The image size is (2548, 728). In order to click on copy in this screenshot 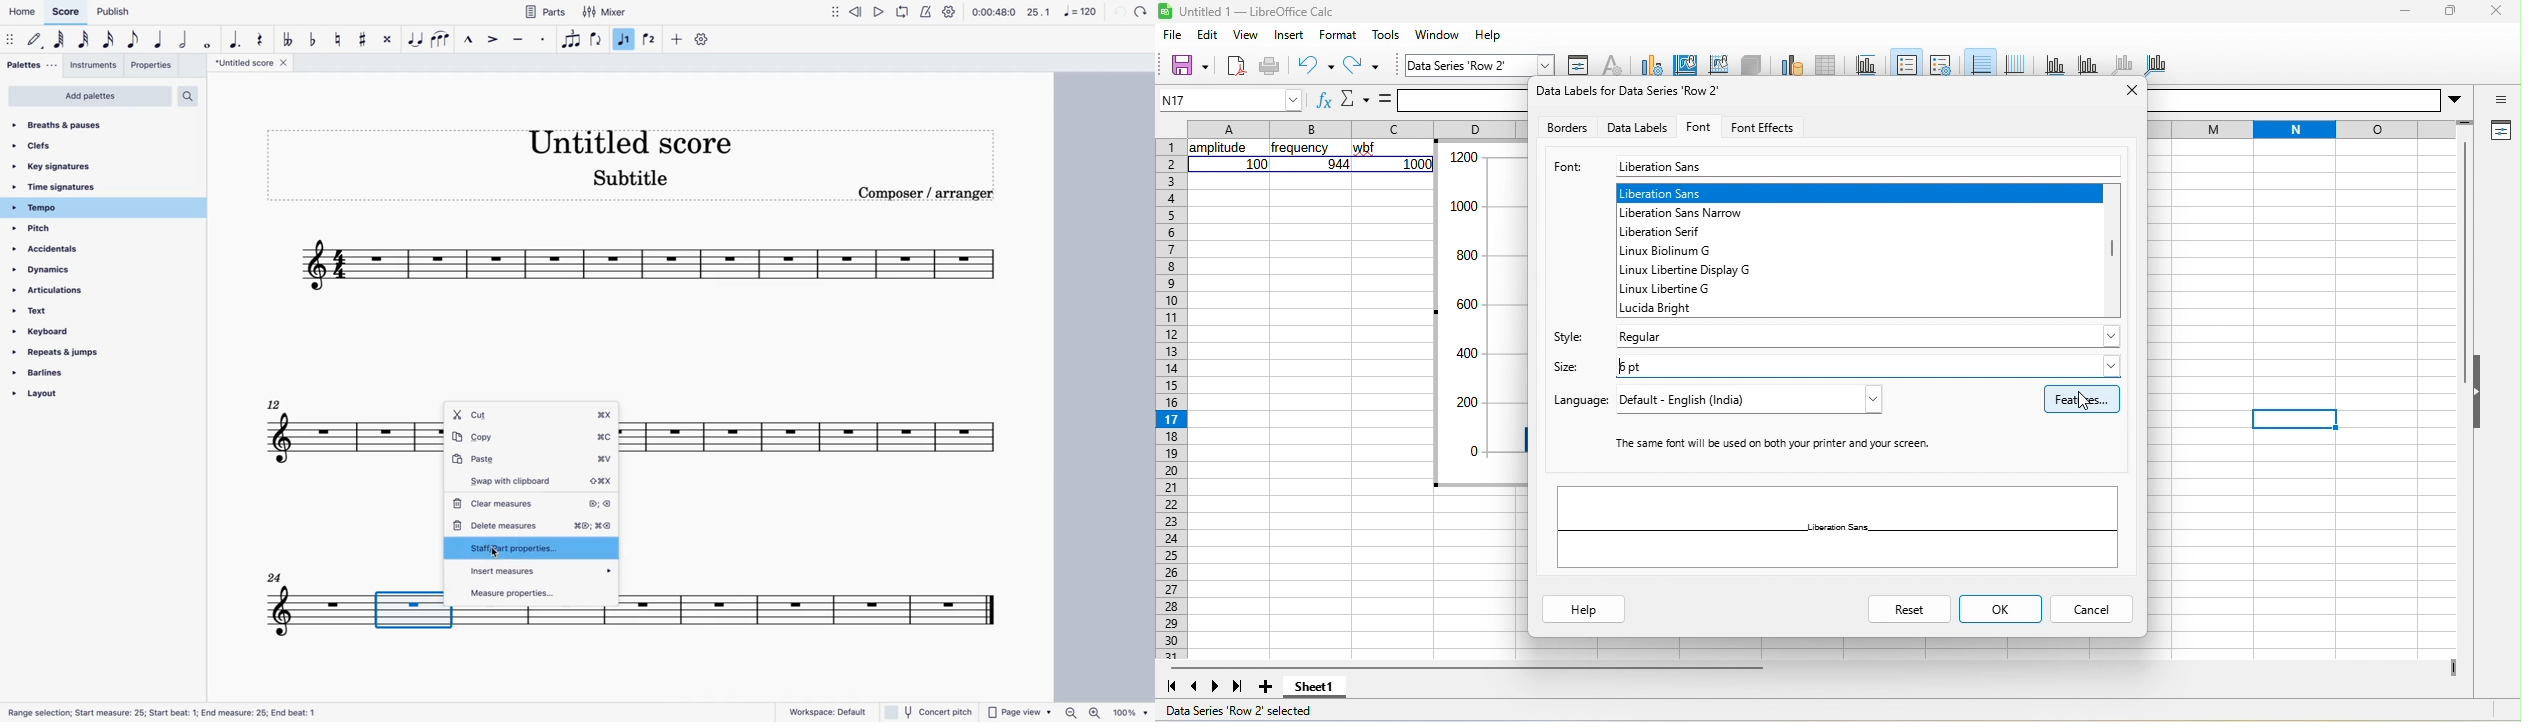, I will do `click(533, 438)`.